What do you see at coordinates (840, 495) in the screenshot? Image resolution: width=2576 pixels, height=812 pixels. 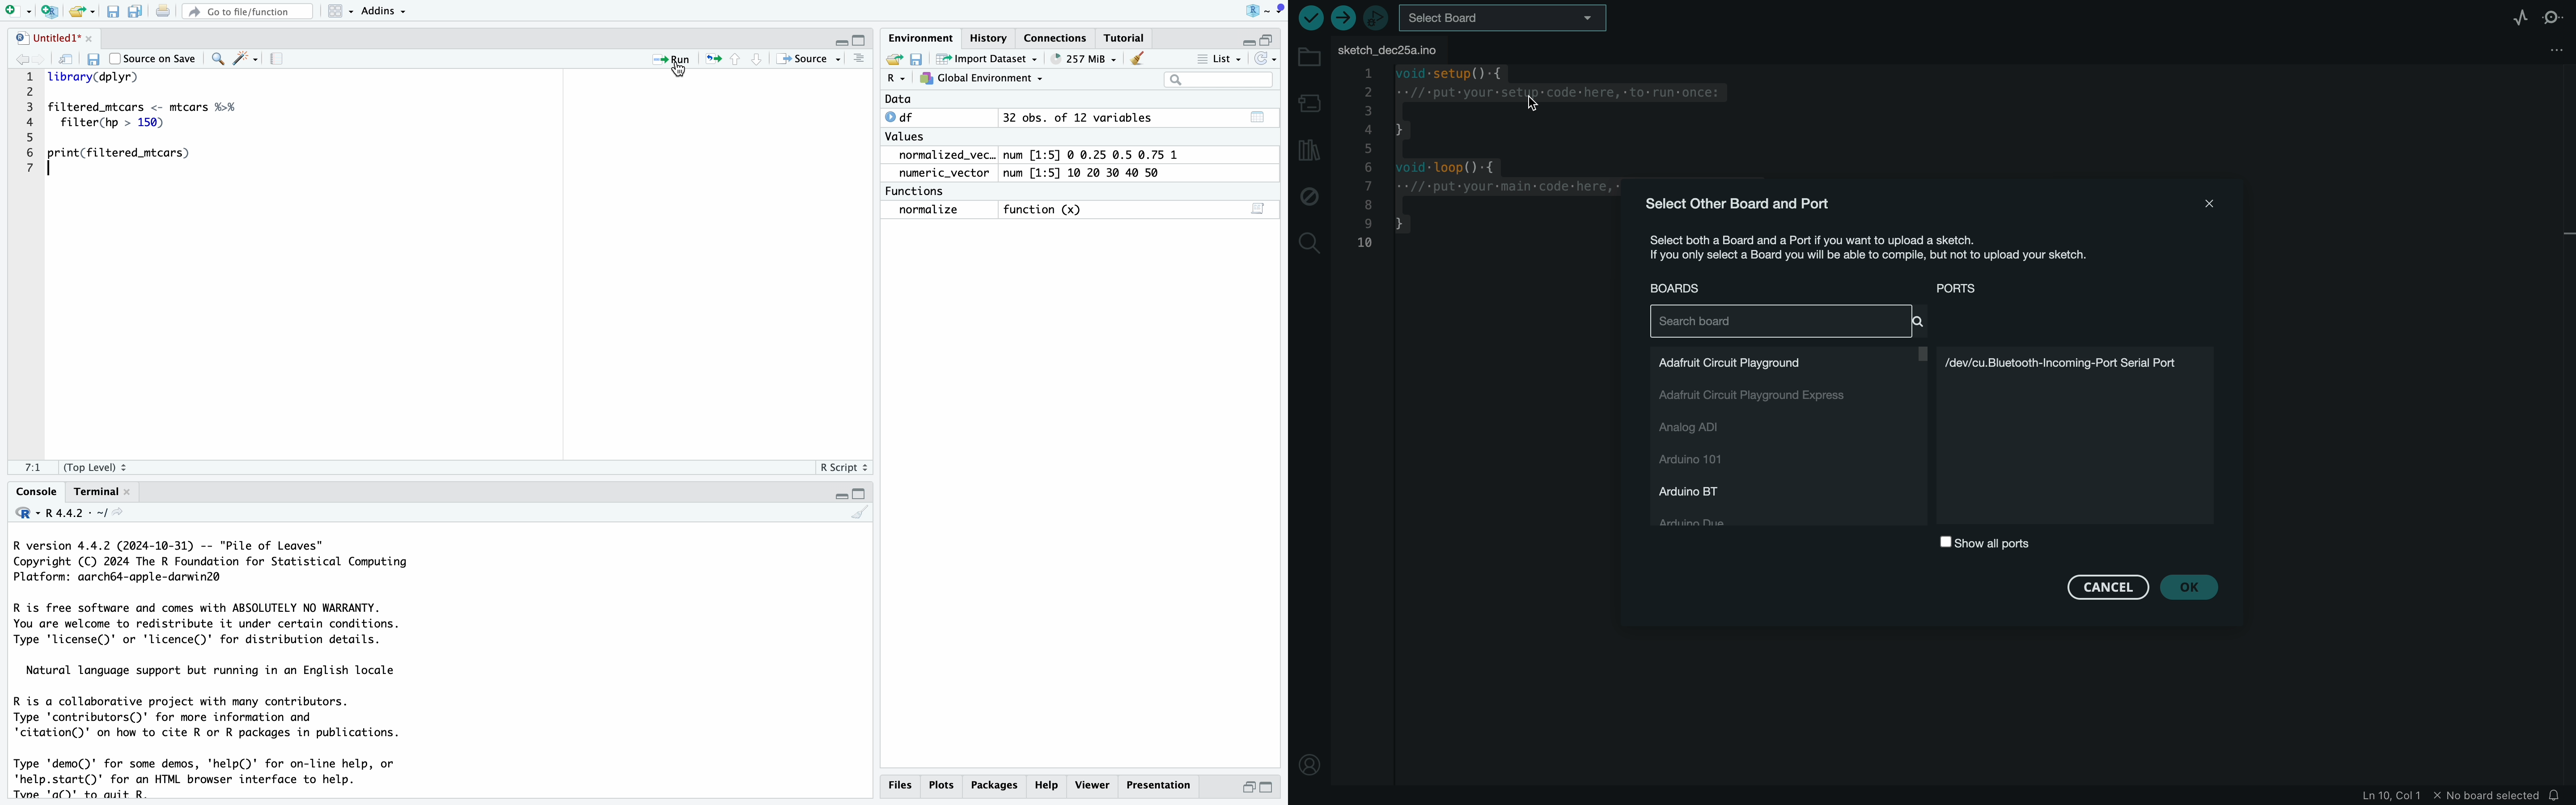 I see `minimize` at bounding box center [840, 495].